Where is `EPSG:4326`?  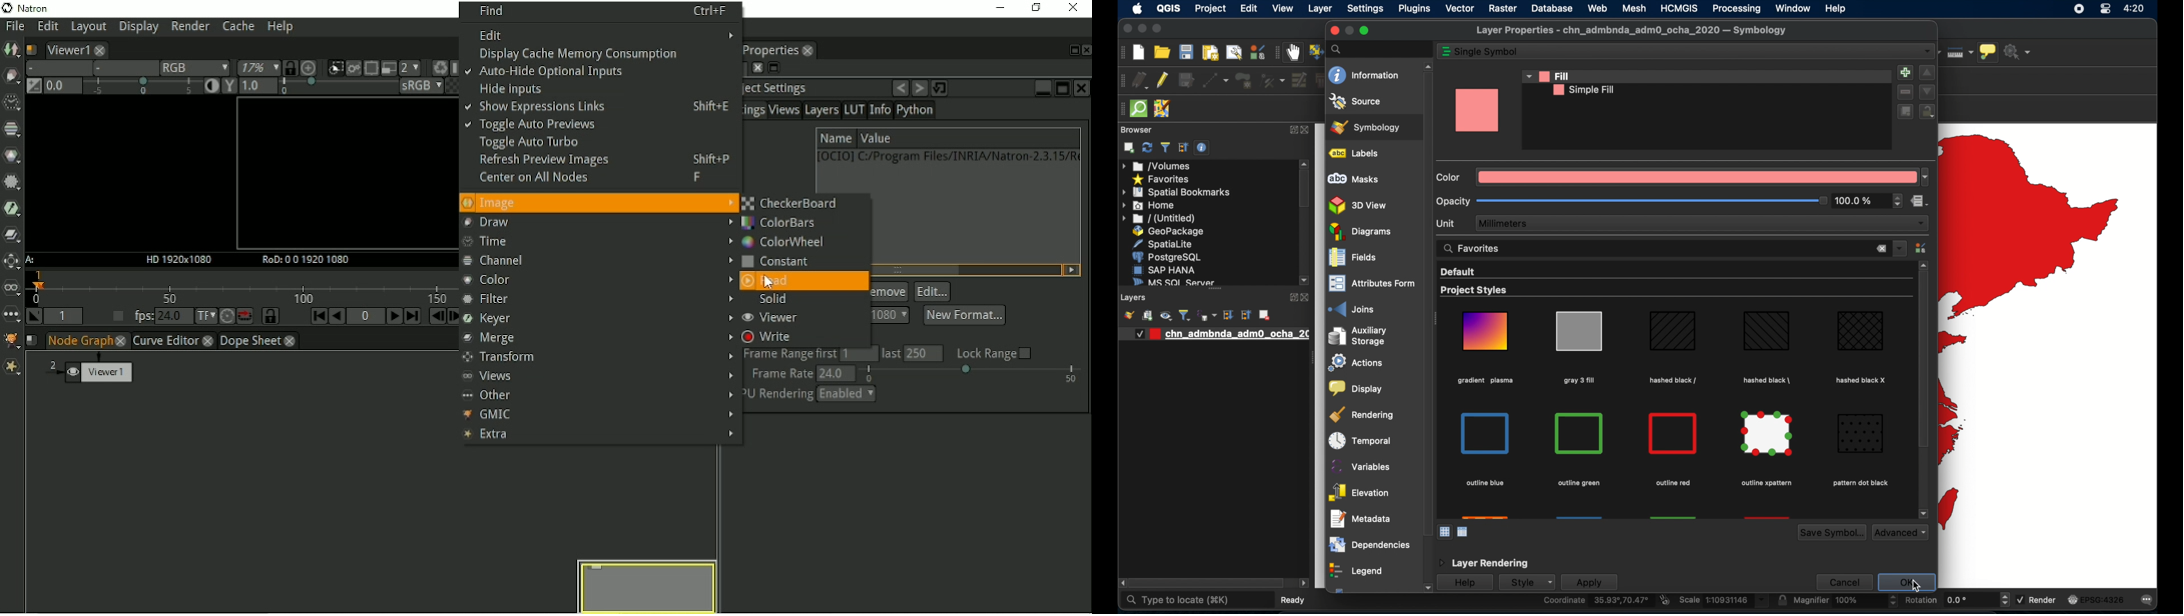
EPSG:4326 is located at coordinates (2097, 599).